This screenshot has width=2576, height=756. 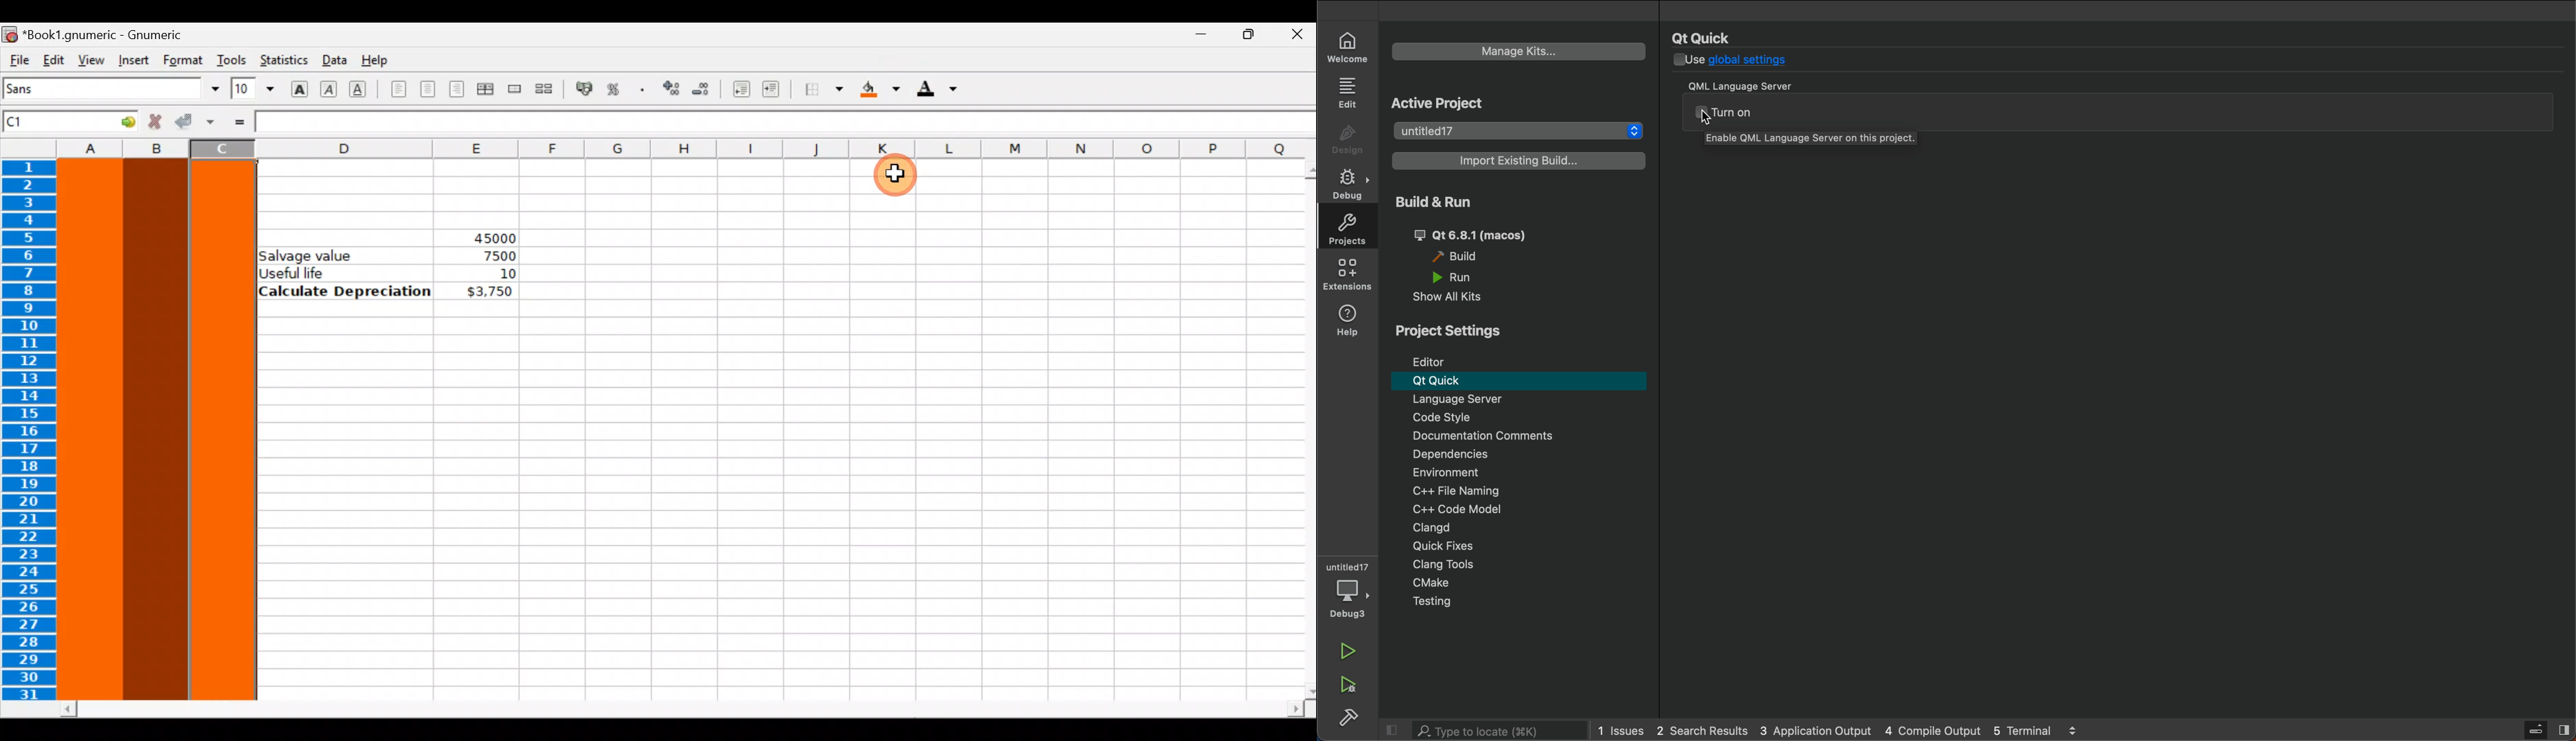 What do you see at coordinates (1346, 588) in the screenshot?
I see `Debugger ` at bounding box center [1346, 588].